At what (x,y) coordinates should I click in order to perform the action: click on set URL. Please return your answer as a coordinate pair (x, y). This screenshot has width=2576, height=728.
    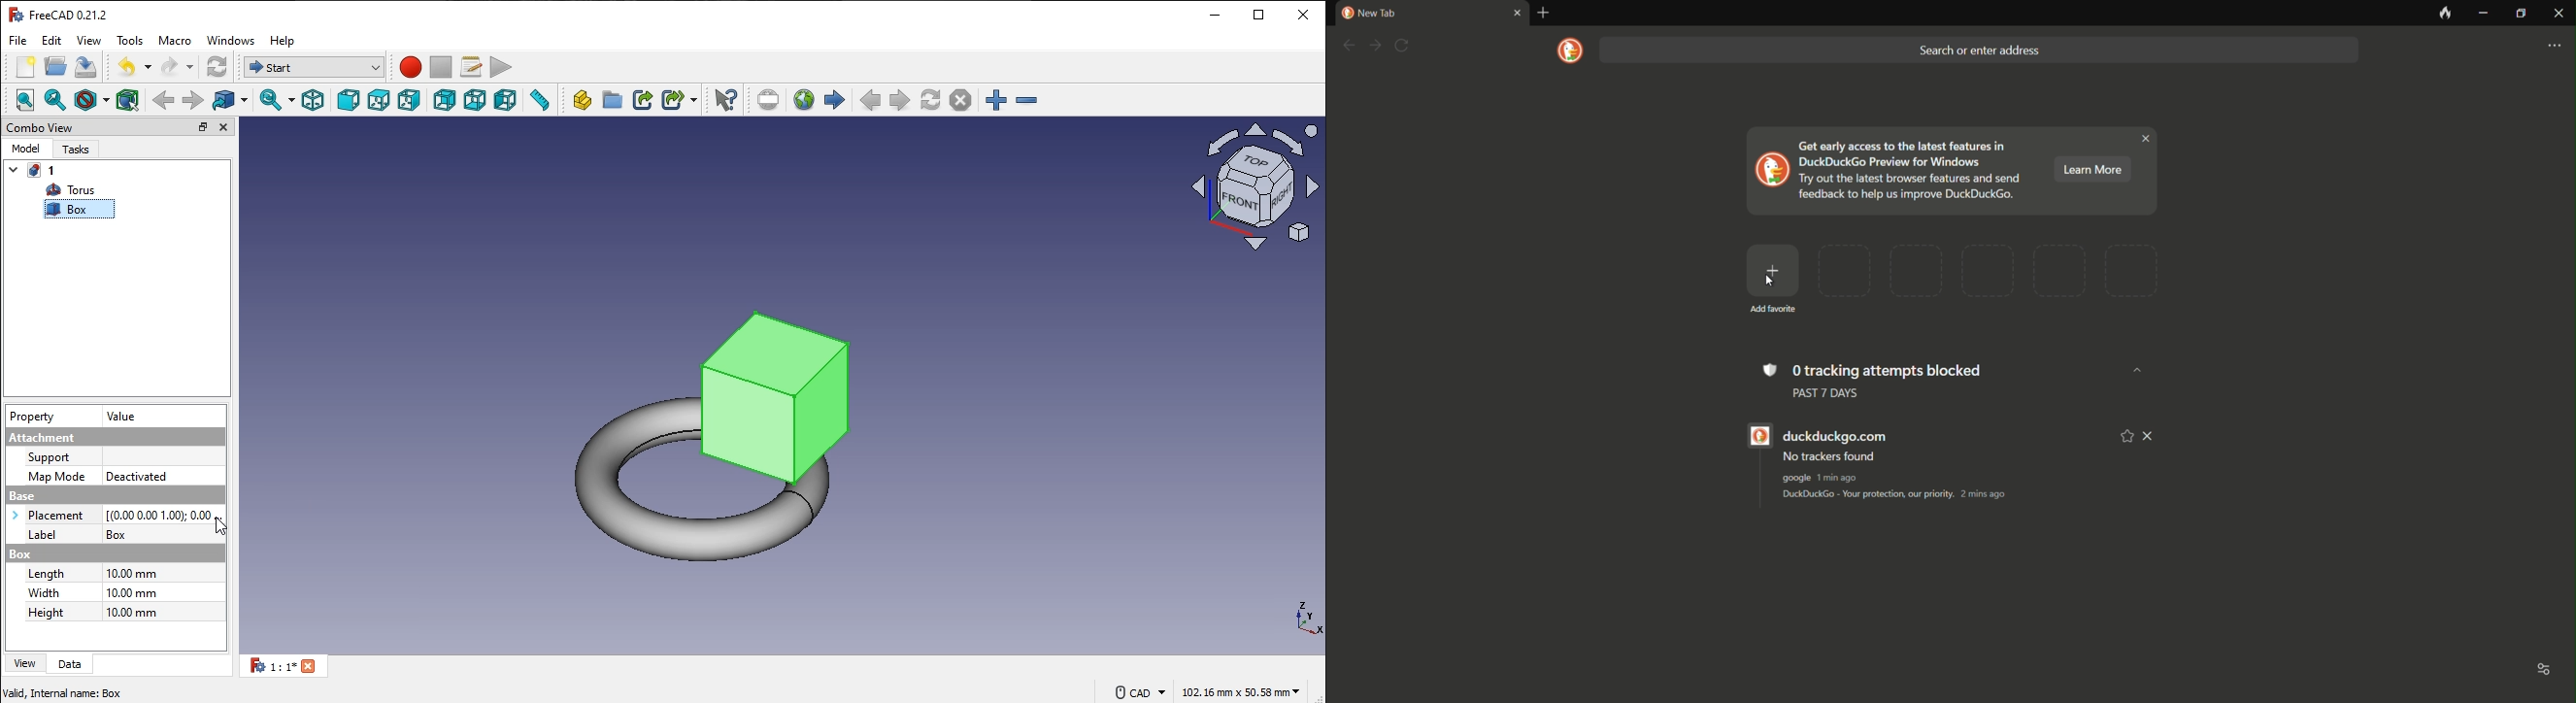
    Looking at the image, I should click on (769, 99).